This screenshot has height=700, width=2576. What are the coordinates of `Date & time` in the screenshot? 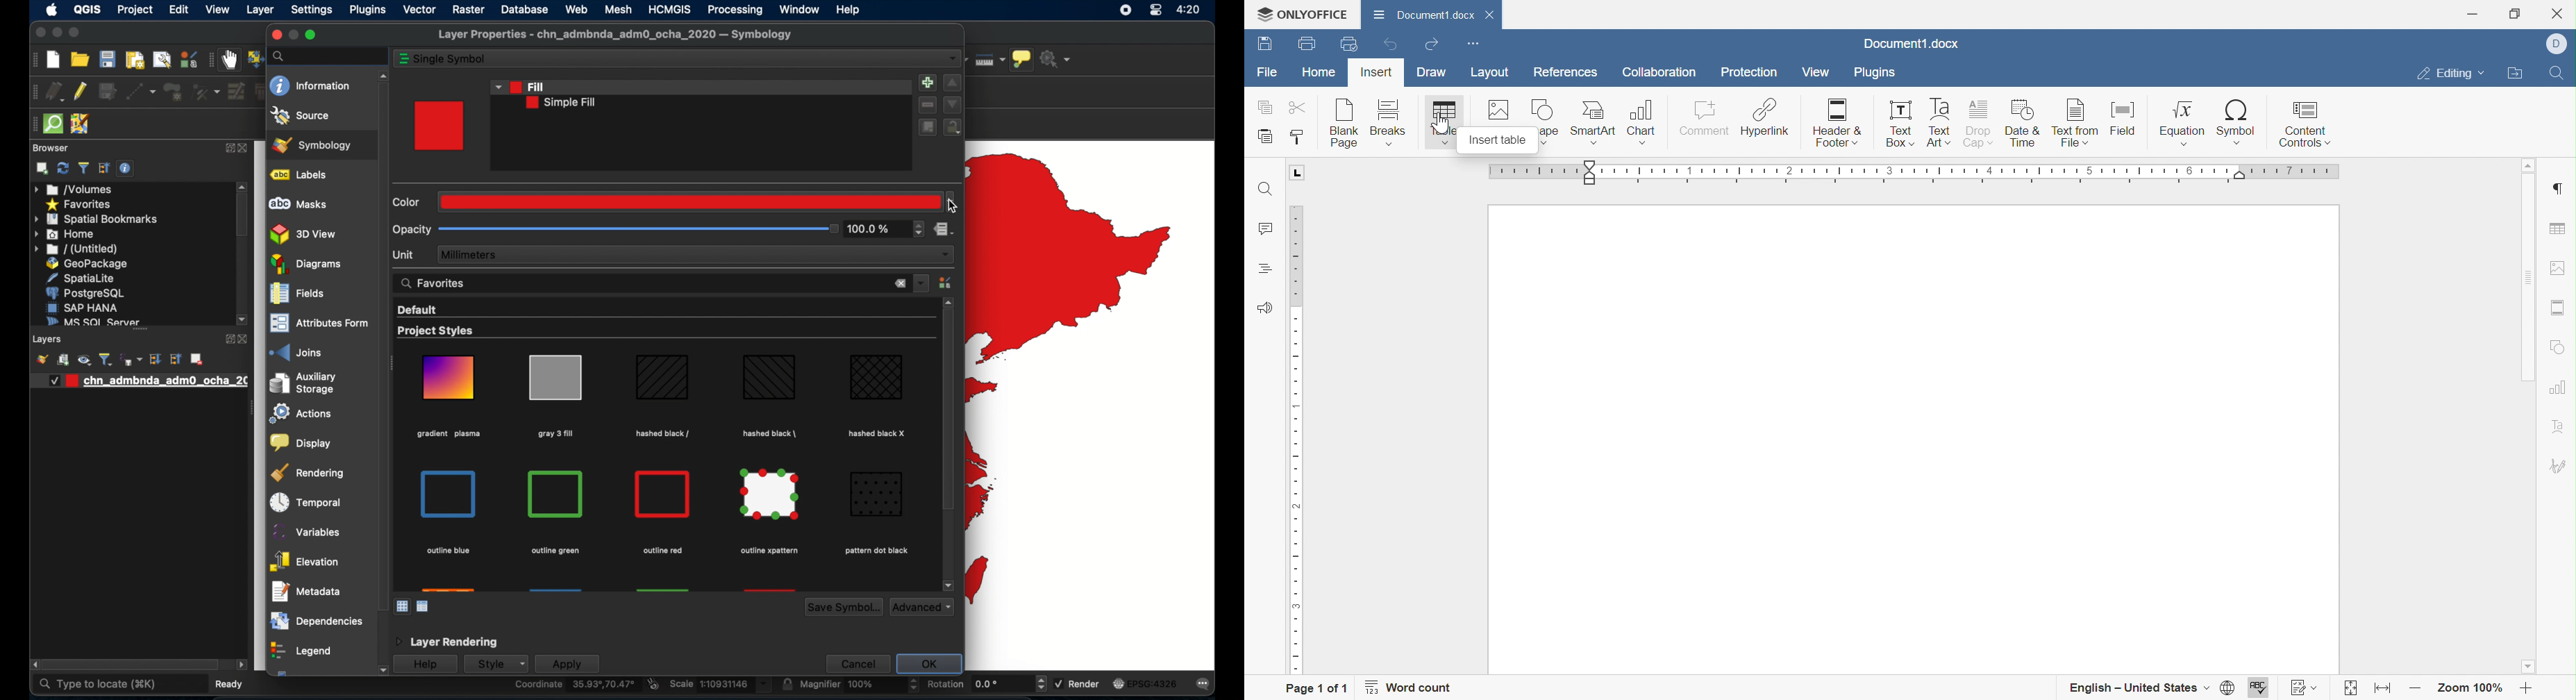 It's located at (2024, 124).